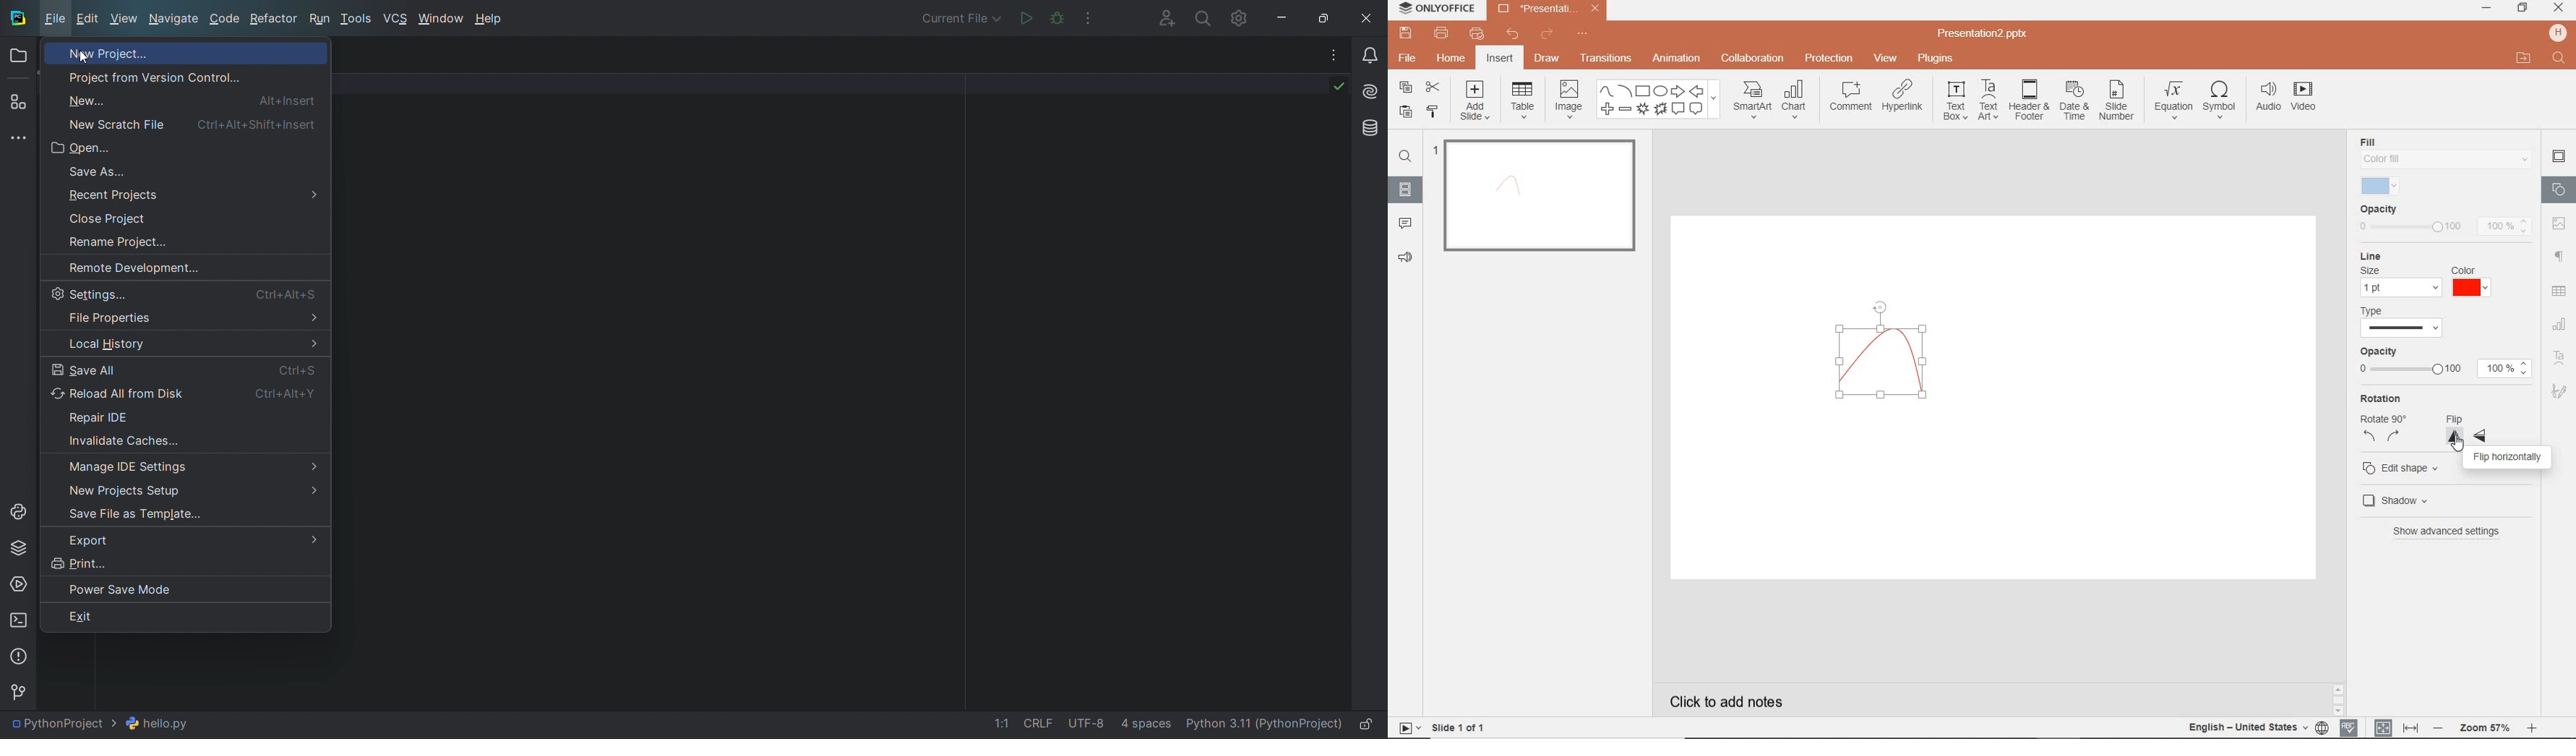  I want to click on COMMENTS, so click(1403, 222).